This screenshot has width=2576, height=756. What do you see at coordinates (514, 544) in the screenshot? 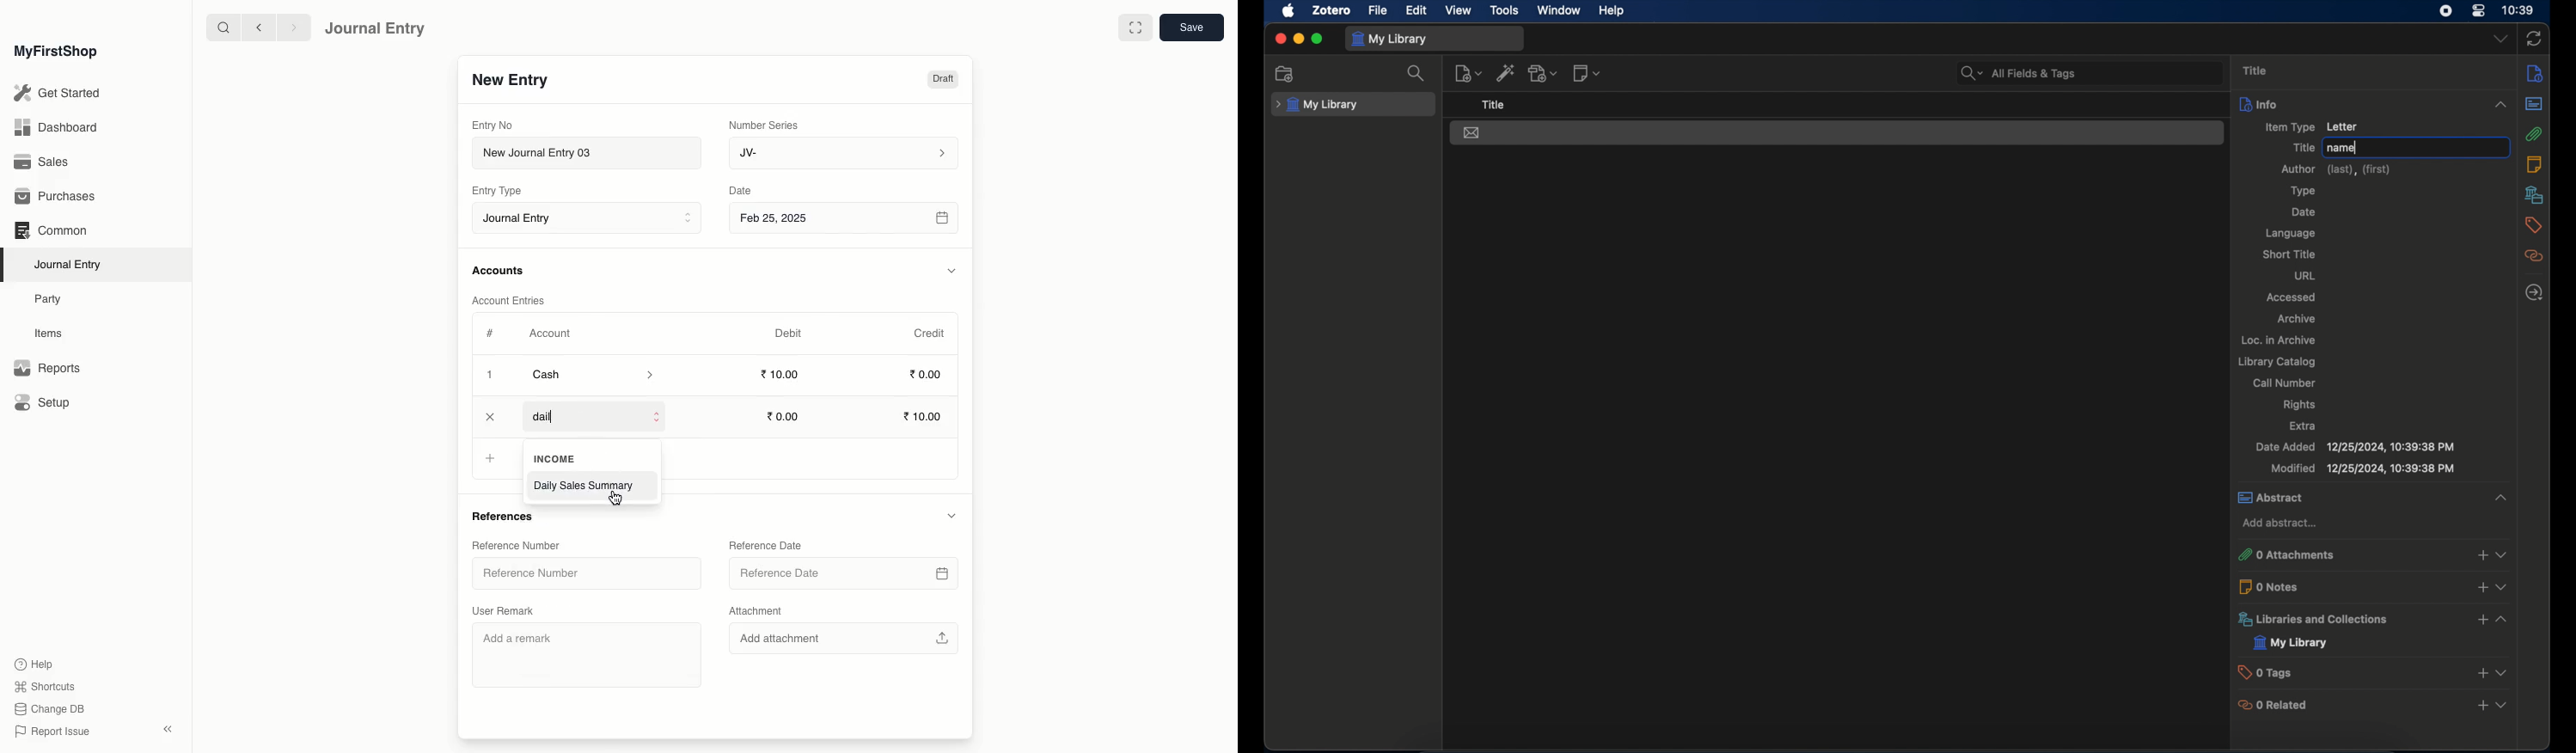
I see `Reference Number` at bounding box center [514, 544].